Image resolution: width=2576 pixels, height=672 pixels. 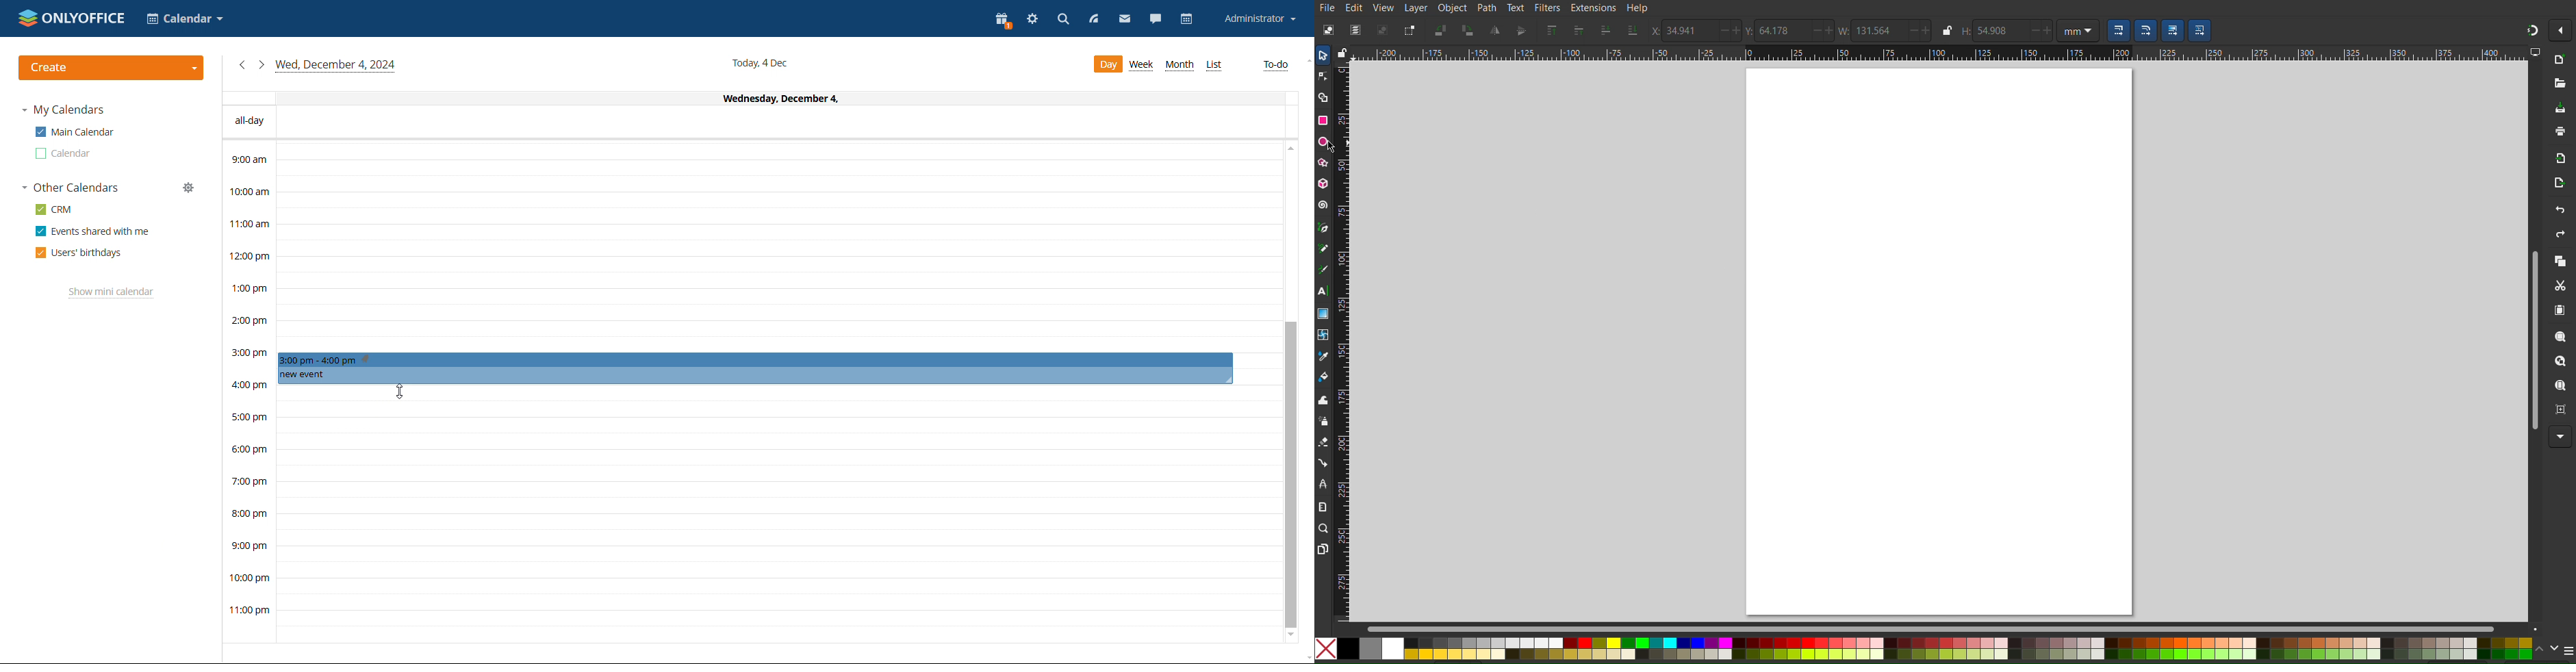 What do you see at coordinates (1341, 51) in the screenshot?
I see `lock` at bounding box center [1341, 51].